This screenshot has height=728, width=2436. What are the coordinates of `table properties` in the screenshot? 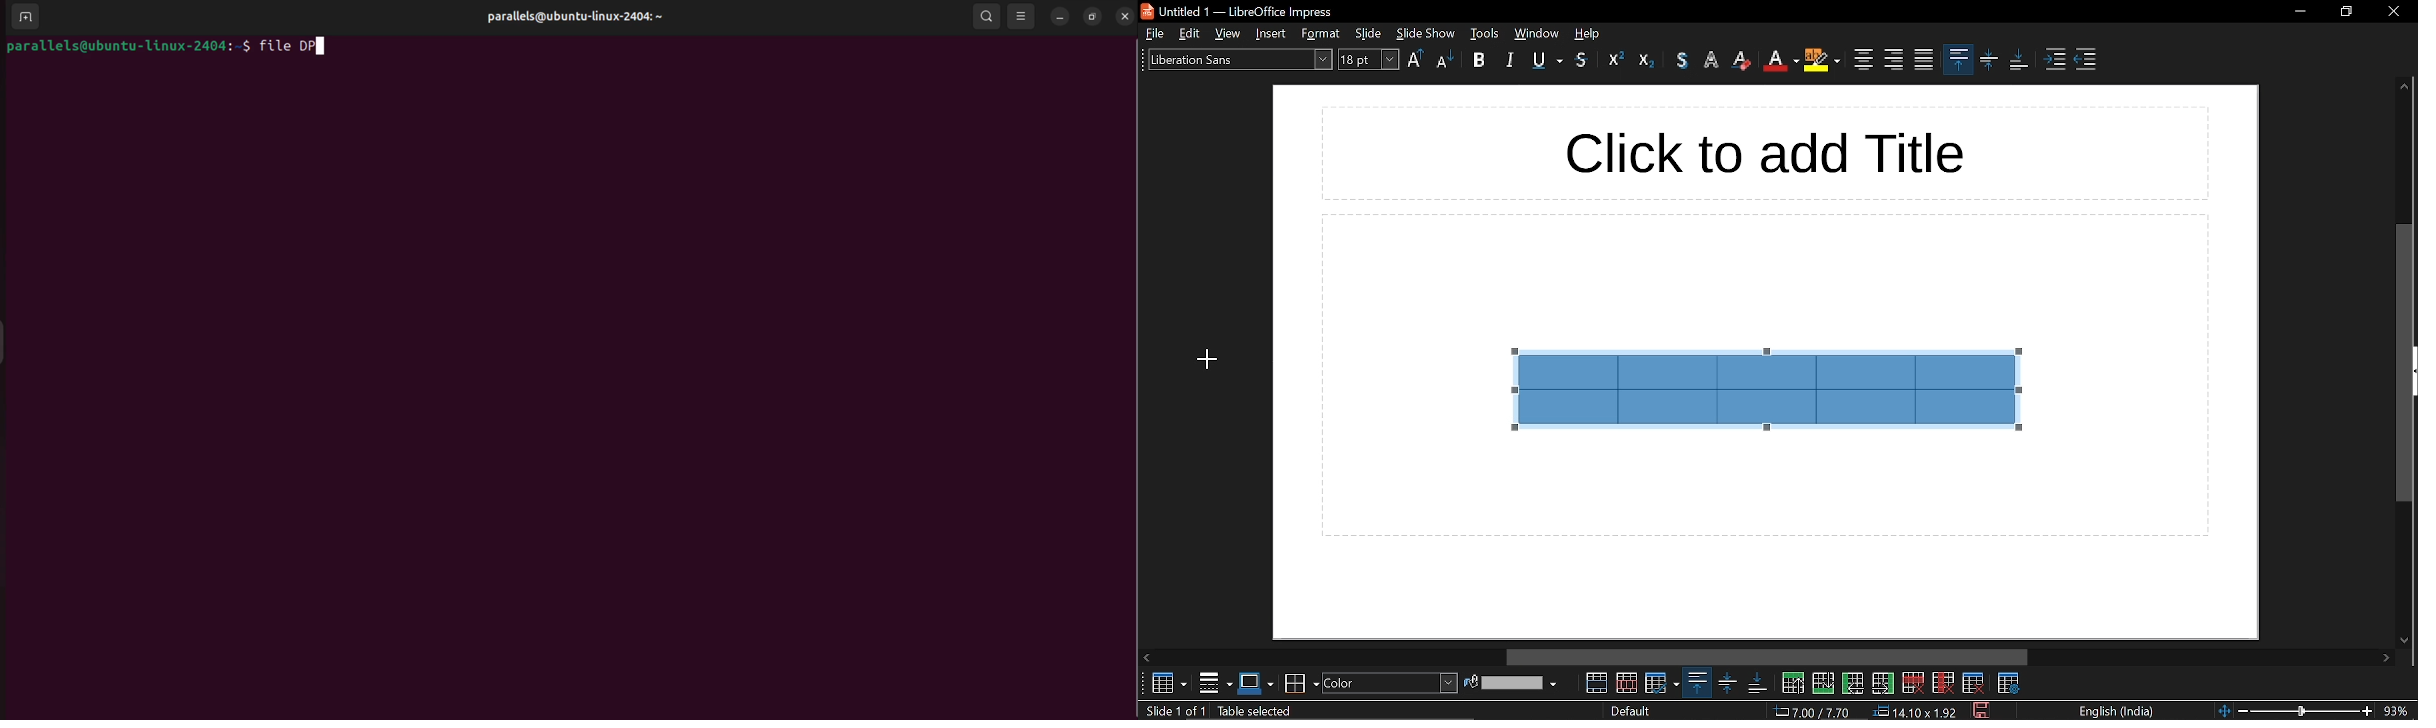 It's located at (2010, 683).